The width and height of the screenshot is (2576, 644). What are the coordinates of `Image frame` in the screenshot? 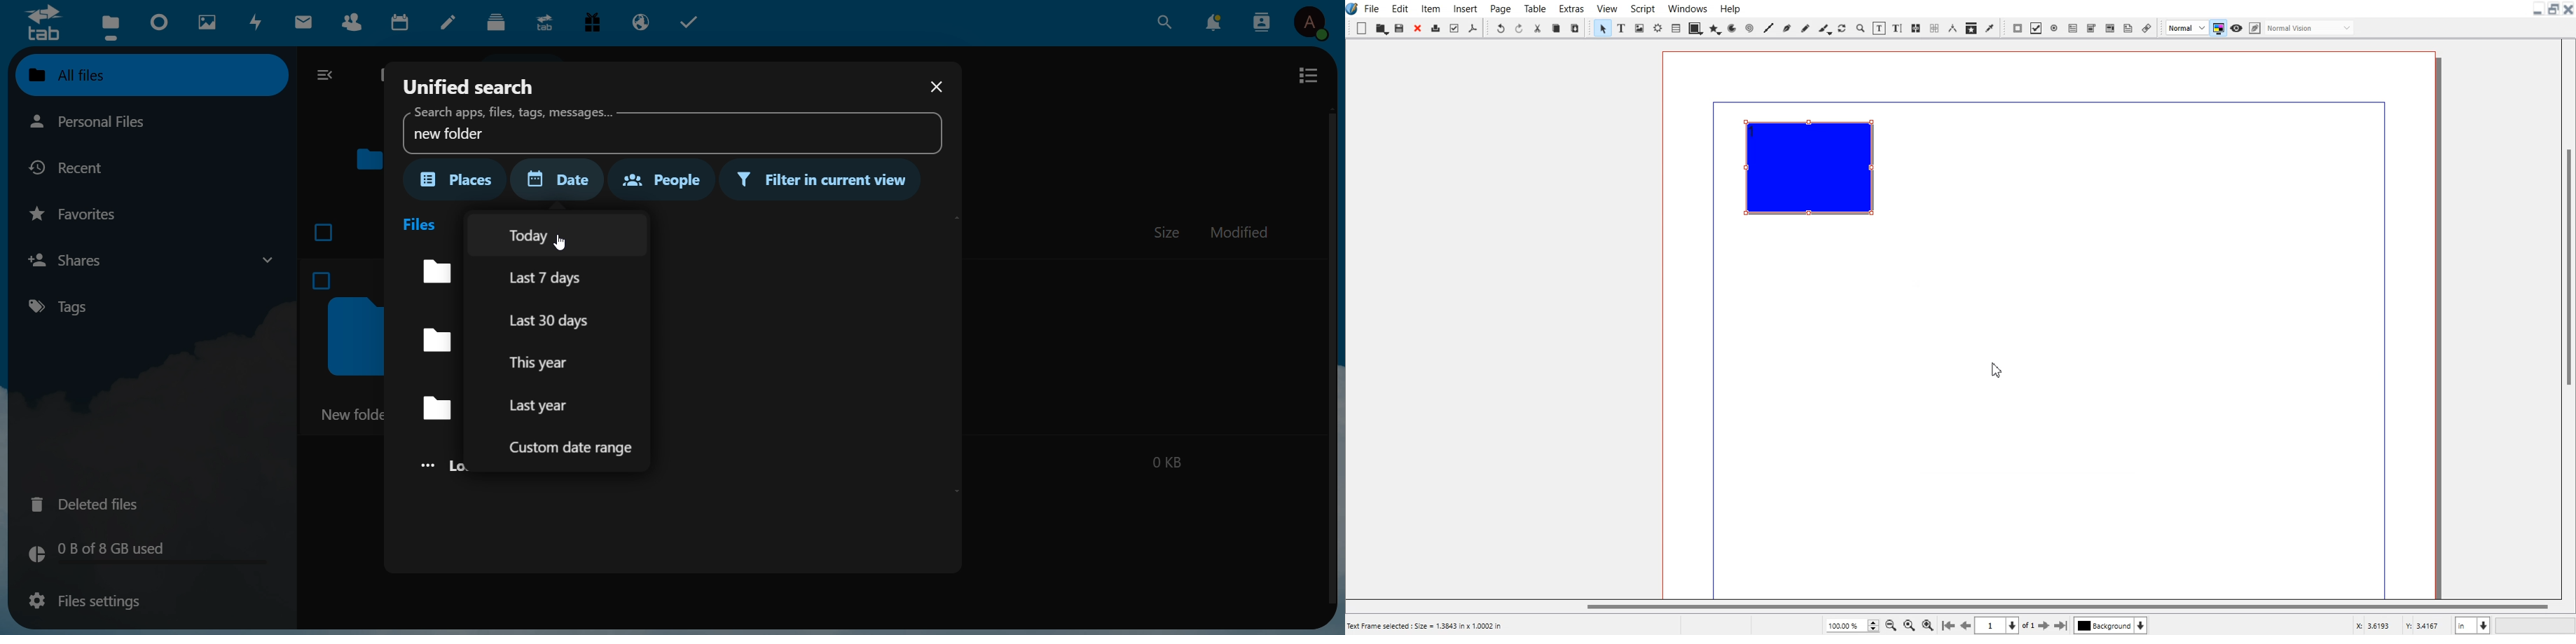 It's located at (1639, 28).